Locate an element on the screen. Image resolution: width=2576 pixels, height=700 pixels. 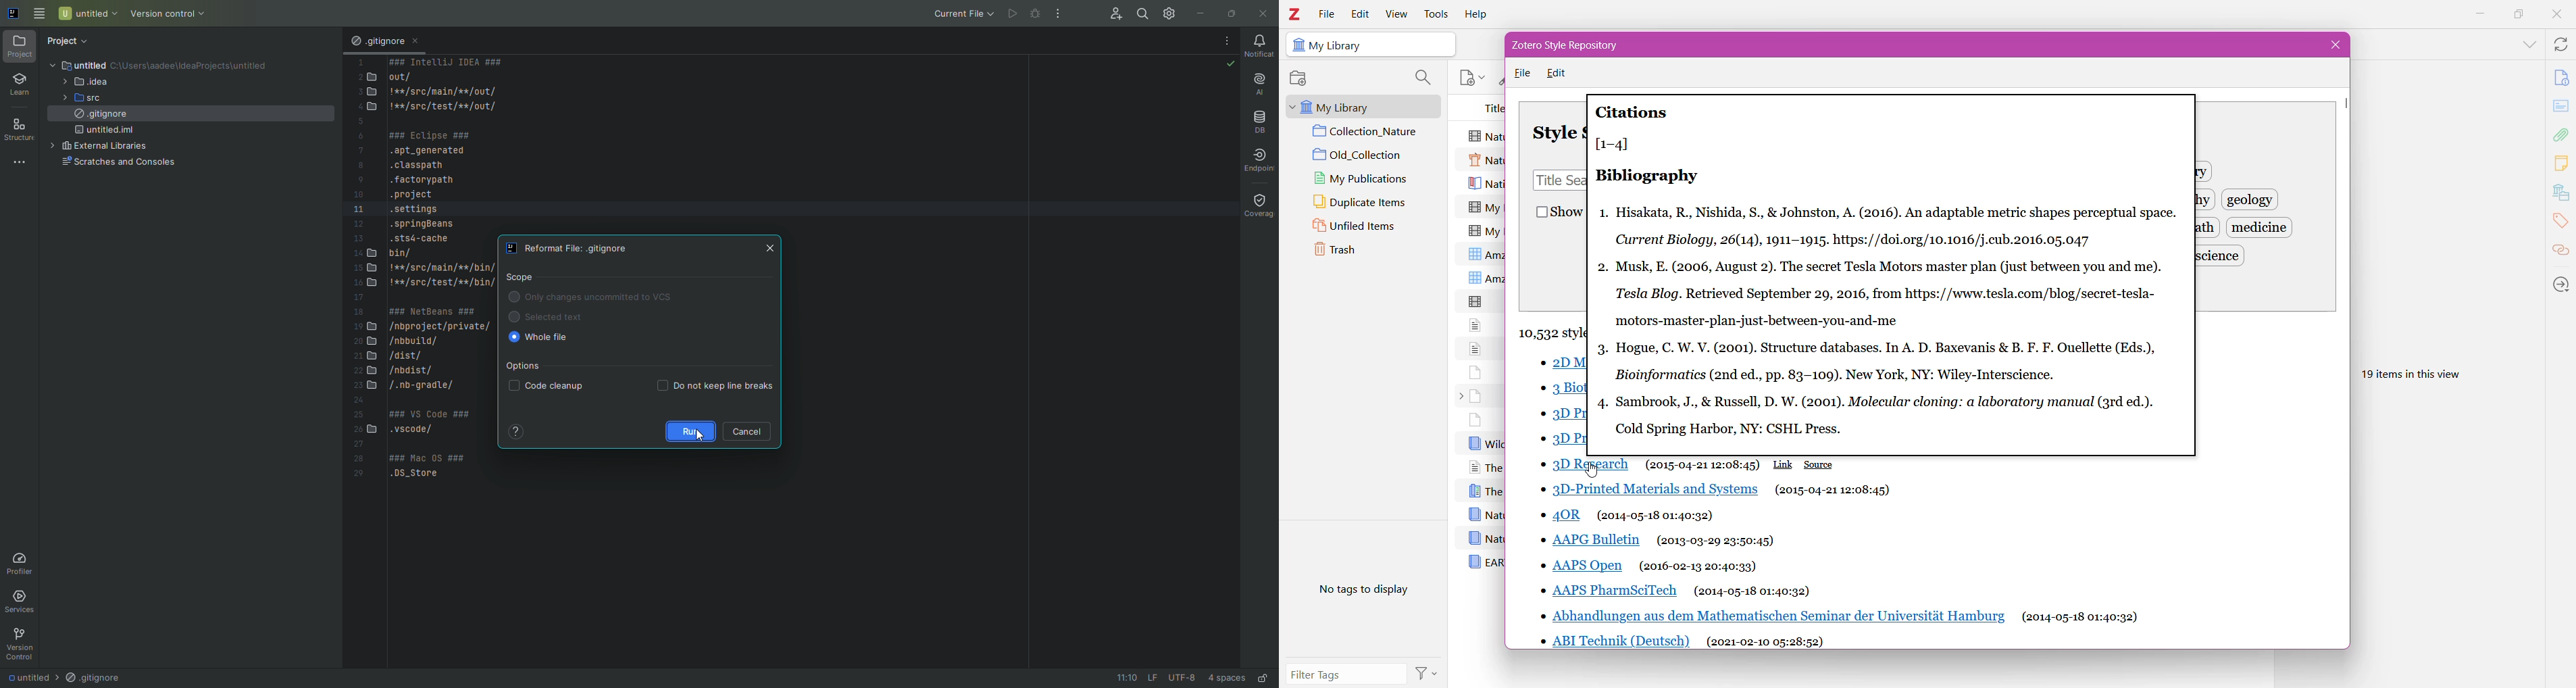
Related is located at coordinates (2560, 251).